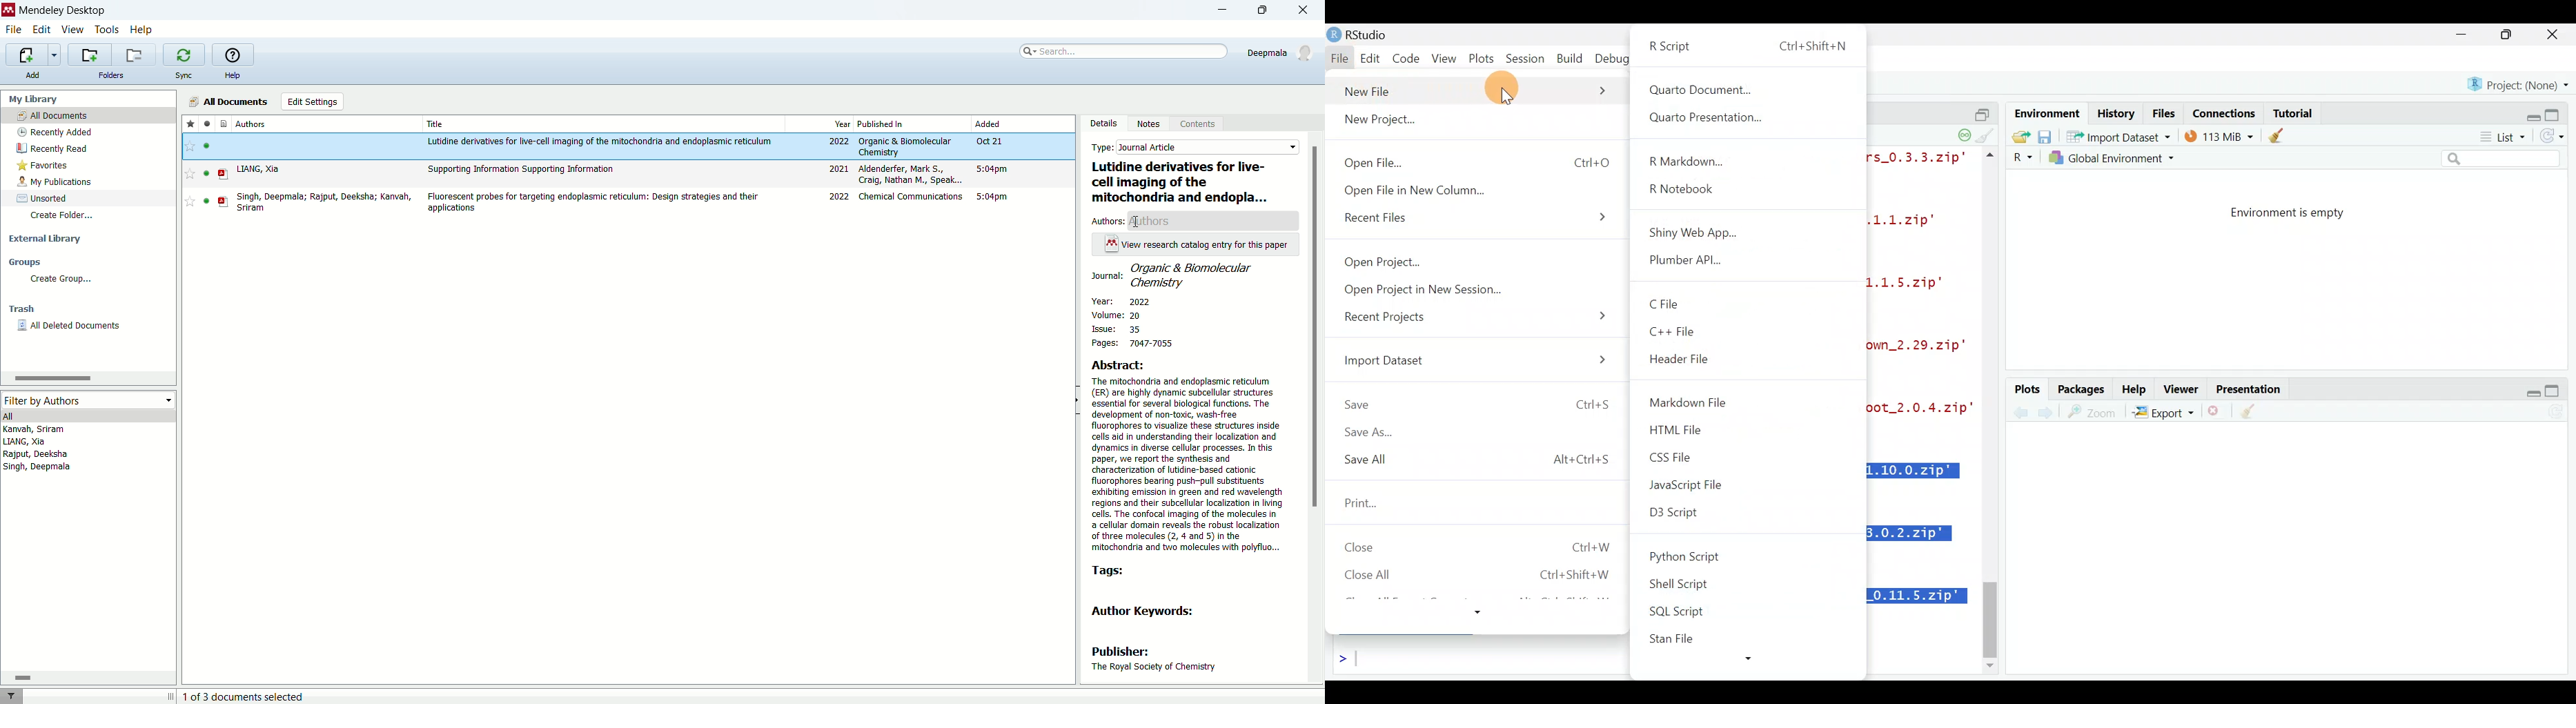  What do you see at coordinates (61, 10) in the screenshot?
I see `mendeley desktop` at bounding box center [61, 10].